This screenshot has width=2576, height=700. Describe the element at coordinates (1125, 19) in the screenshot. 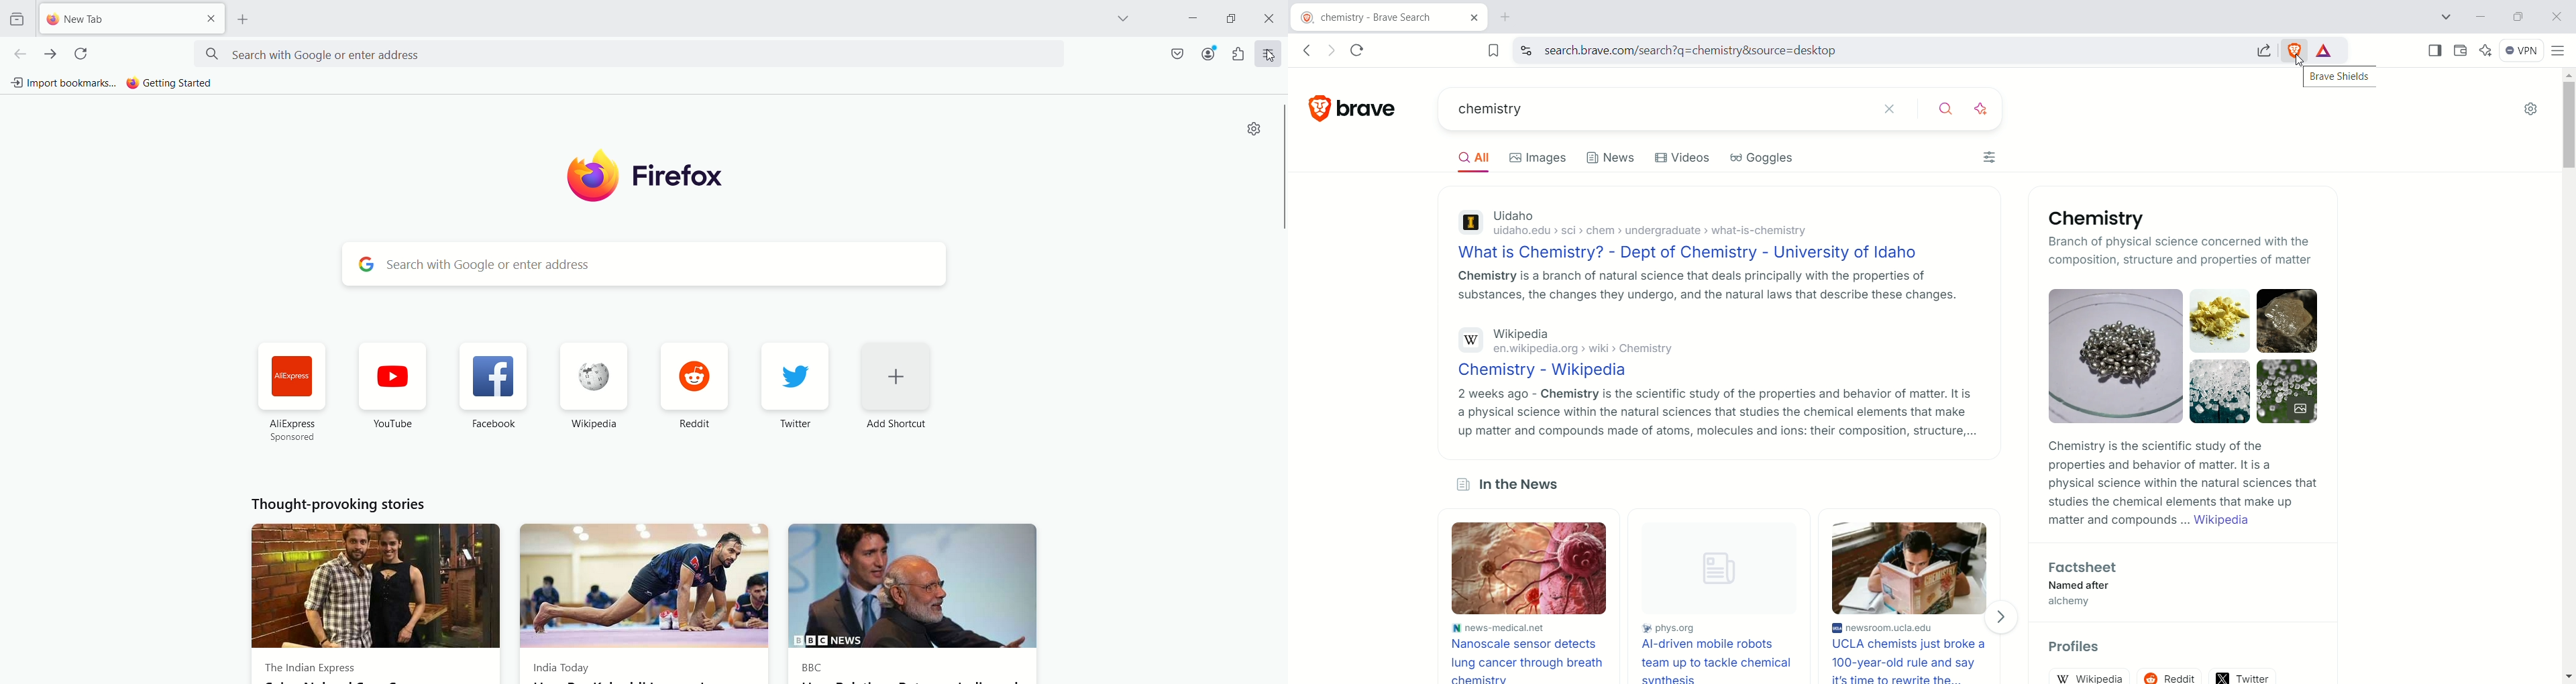

I see `list all tabs` at that location.